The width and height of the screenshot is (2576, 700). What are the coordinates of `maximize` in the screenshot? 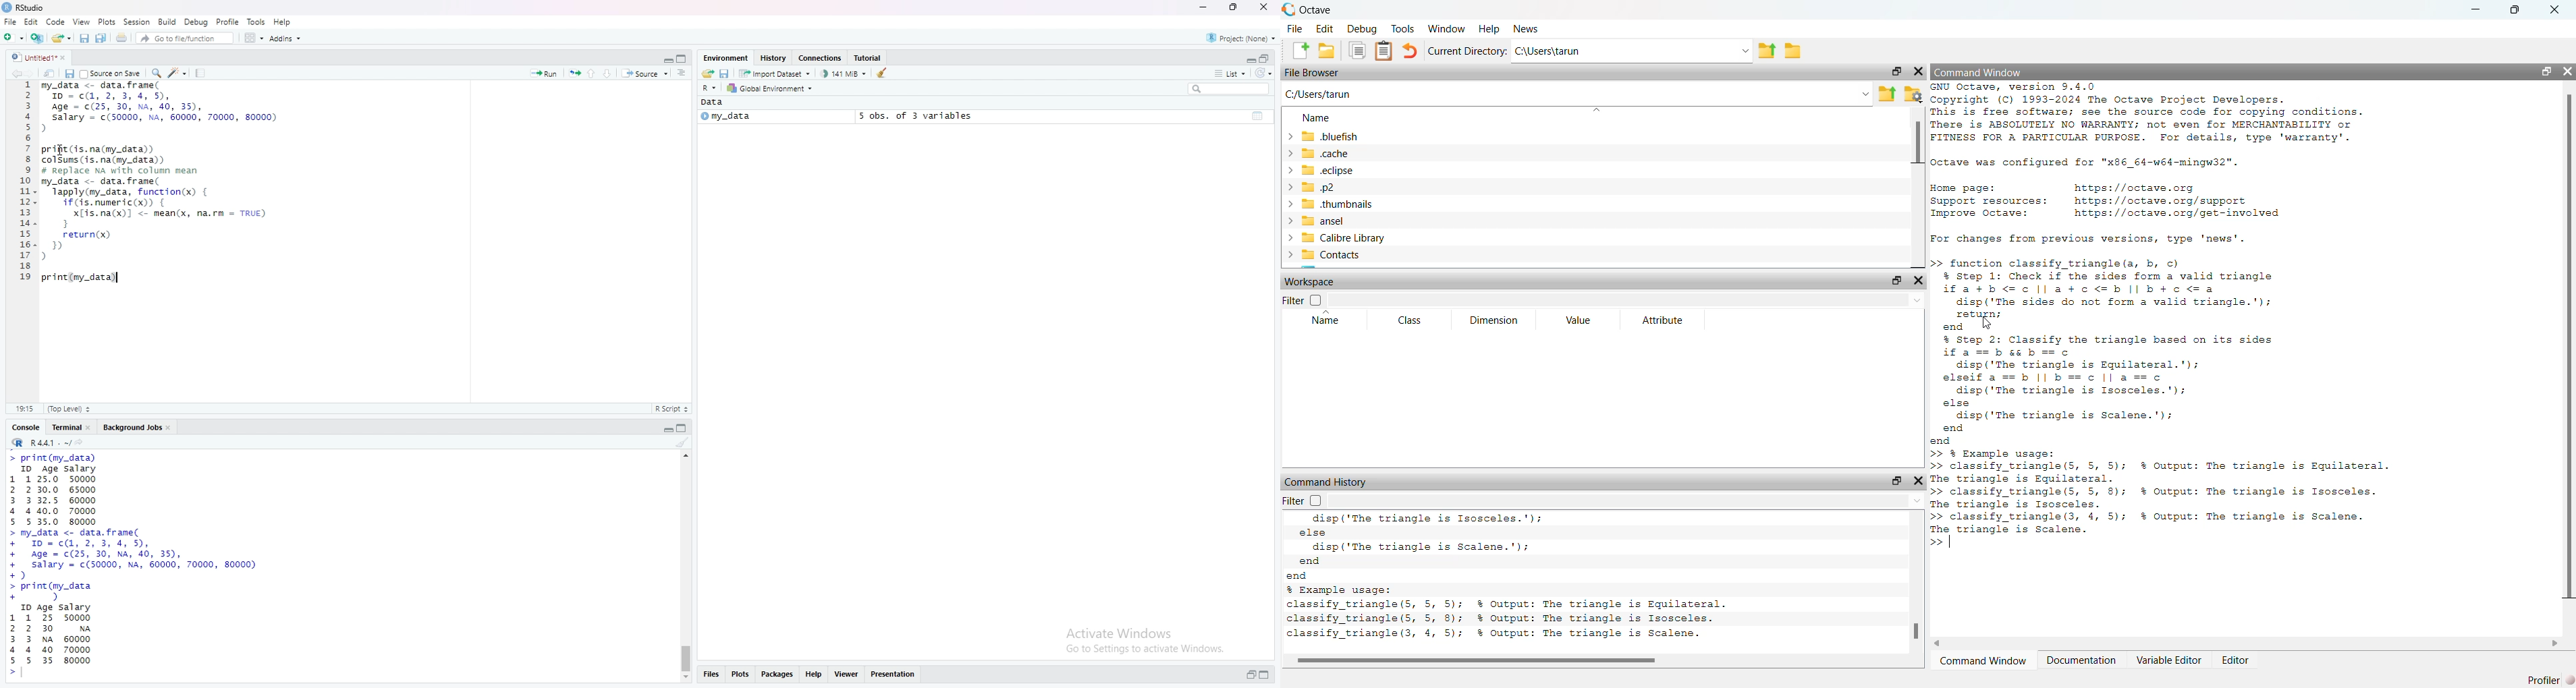 It's located at (2518, 9).